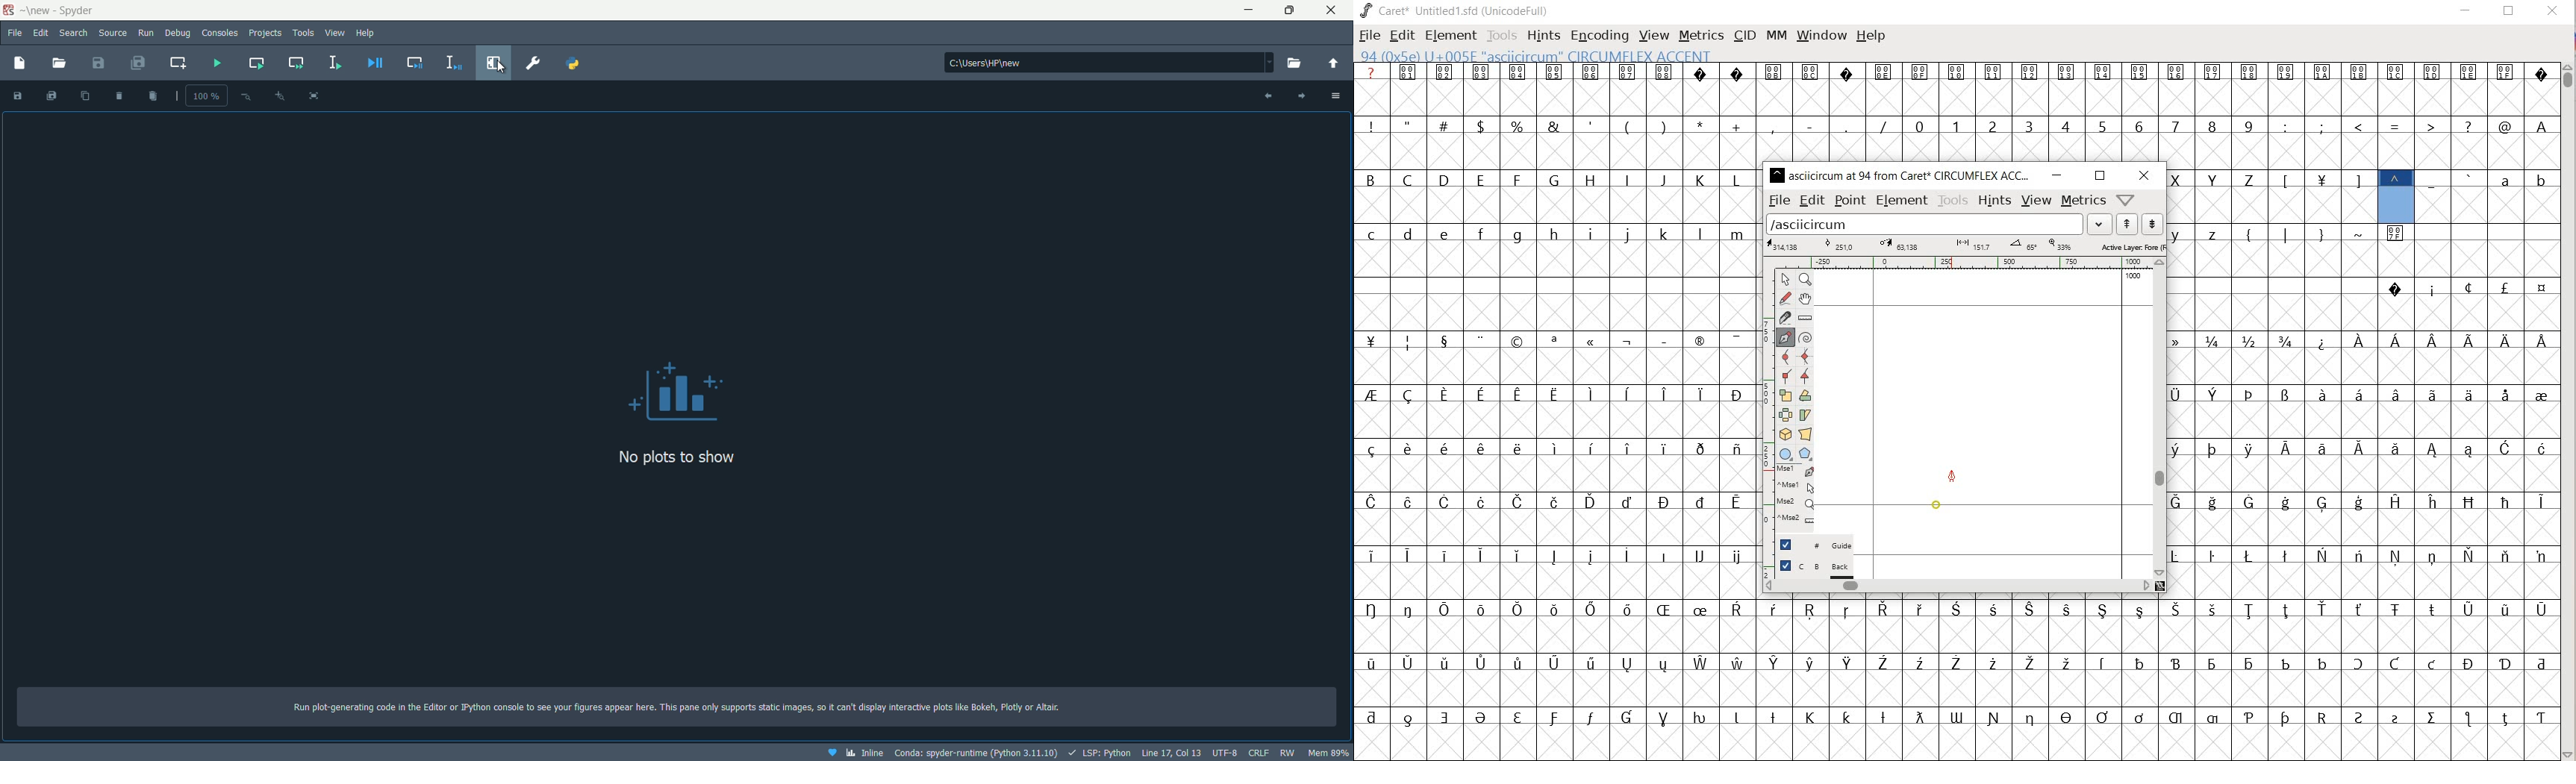  Describe the element at coordinates (1335, 63) in the screenshot. I see `parent directory` at that location.